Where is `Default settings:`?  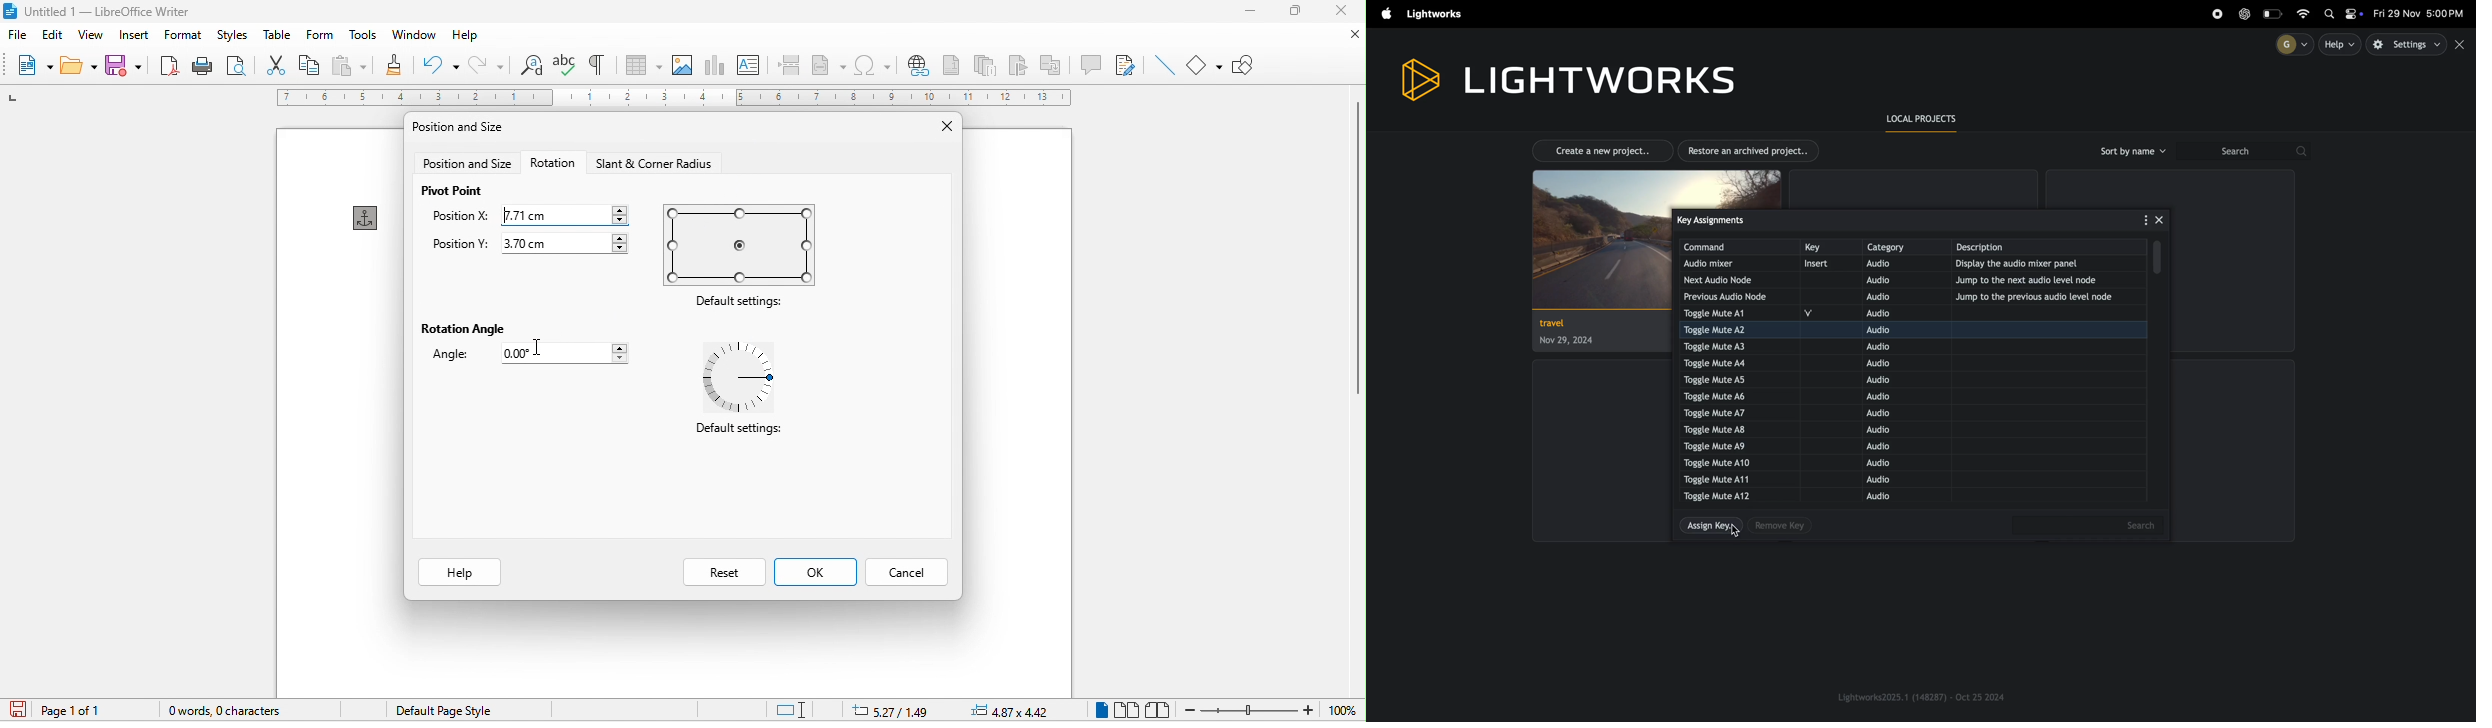 Default settings: is located at coordinates (740, 429).